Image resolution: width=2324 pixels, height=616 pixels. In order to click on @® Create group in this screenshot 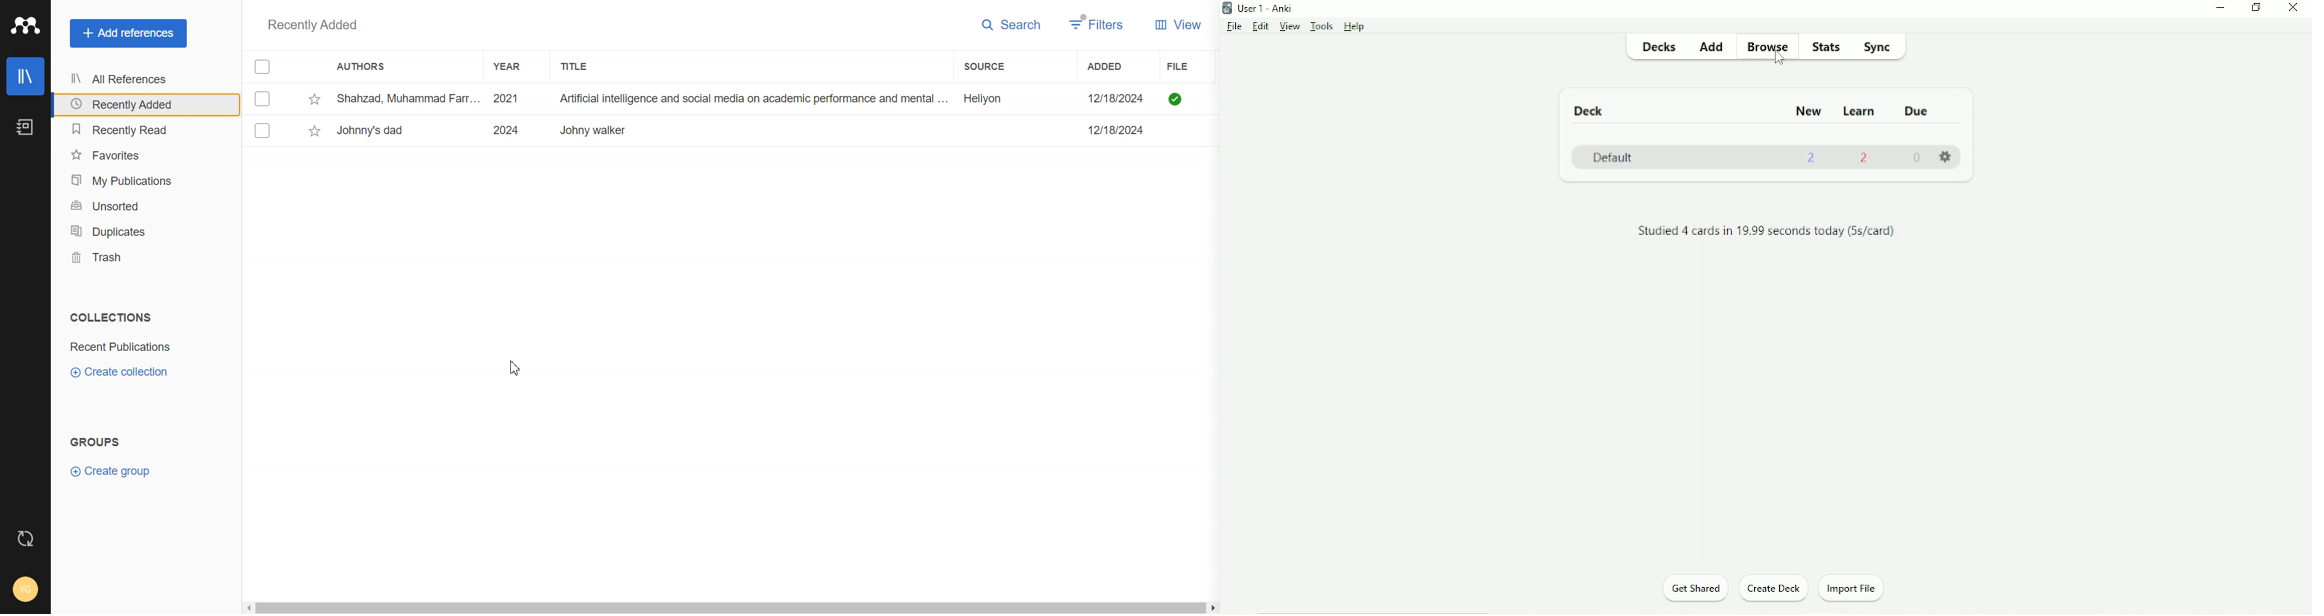, I will do `click(121, 471)`.